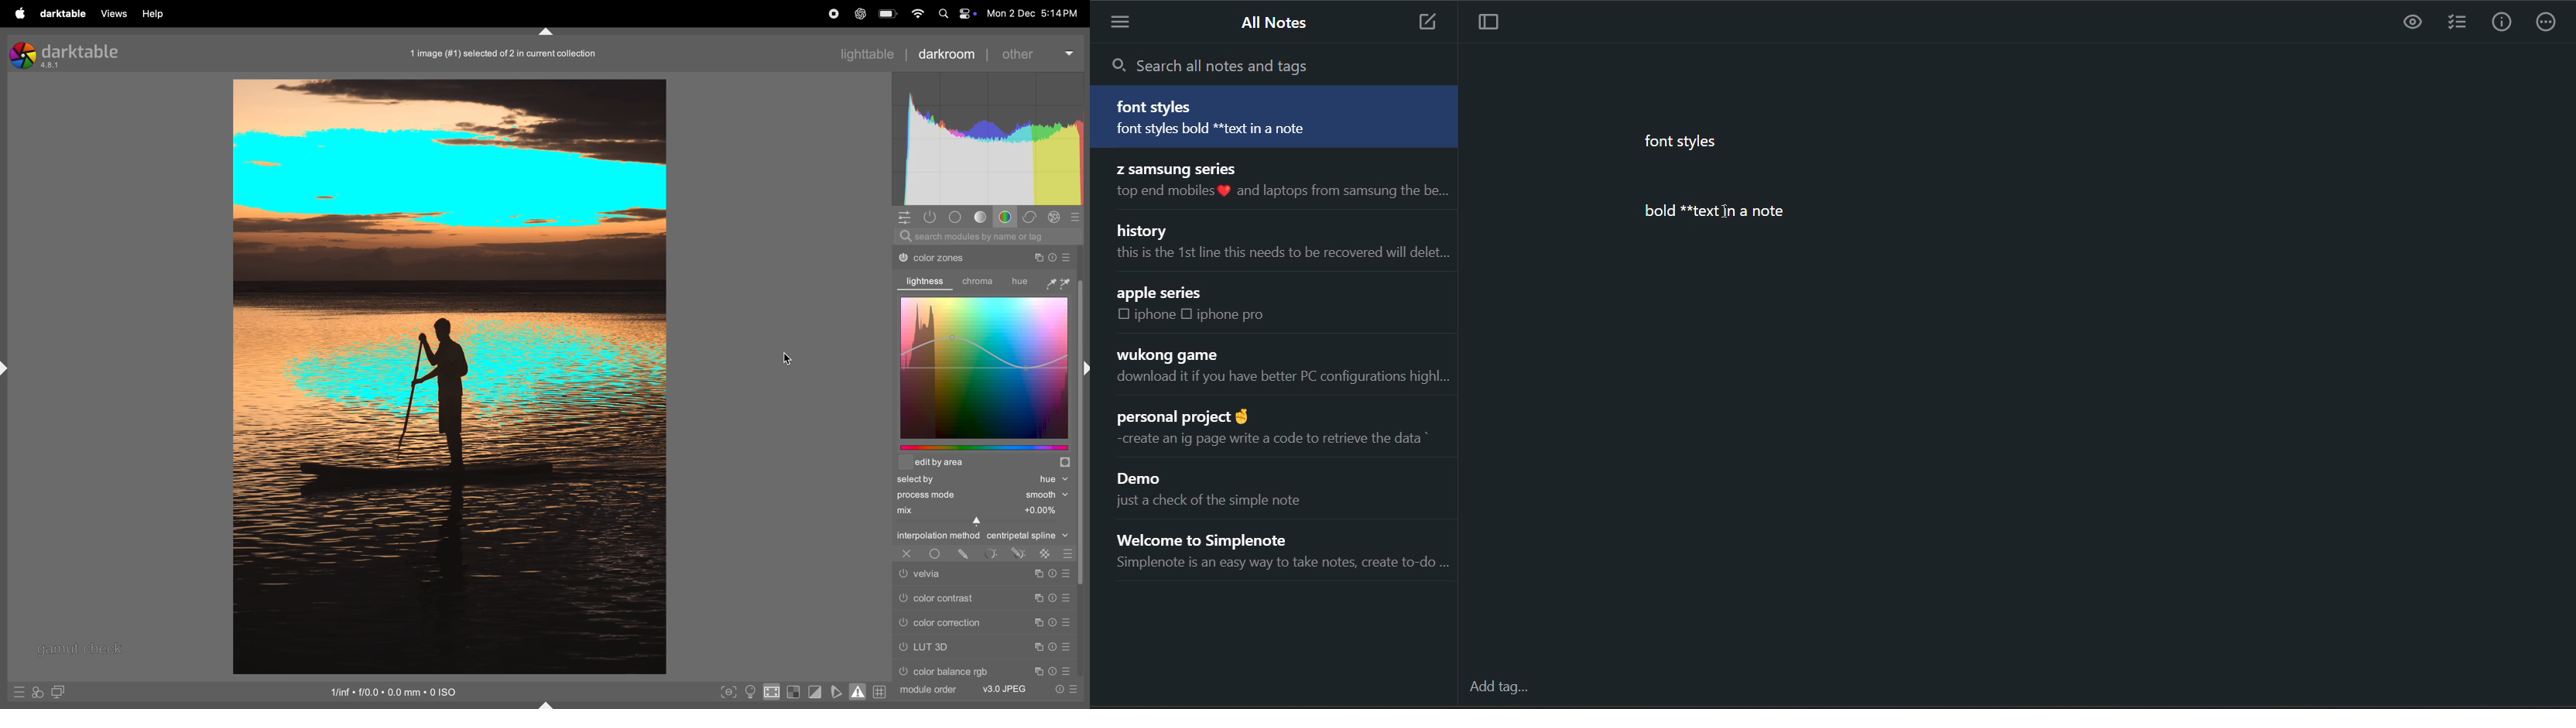 The image size is (2576, 728). What do you see at coordinates (1053, 672) in the screenshot?
I see `Timer` at bounding box center [1053, 672].